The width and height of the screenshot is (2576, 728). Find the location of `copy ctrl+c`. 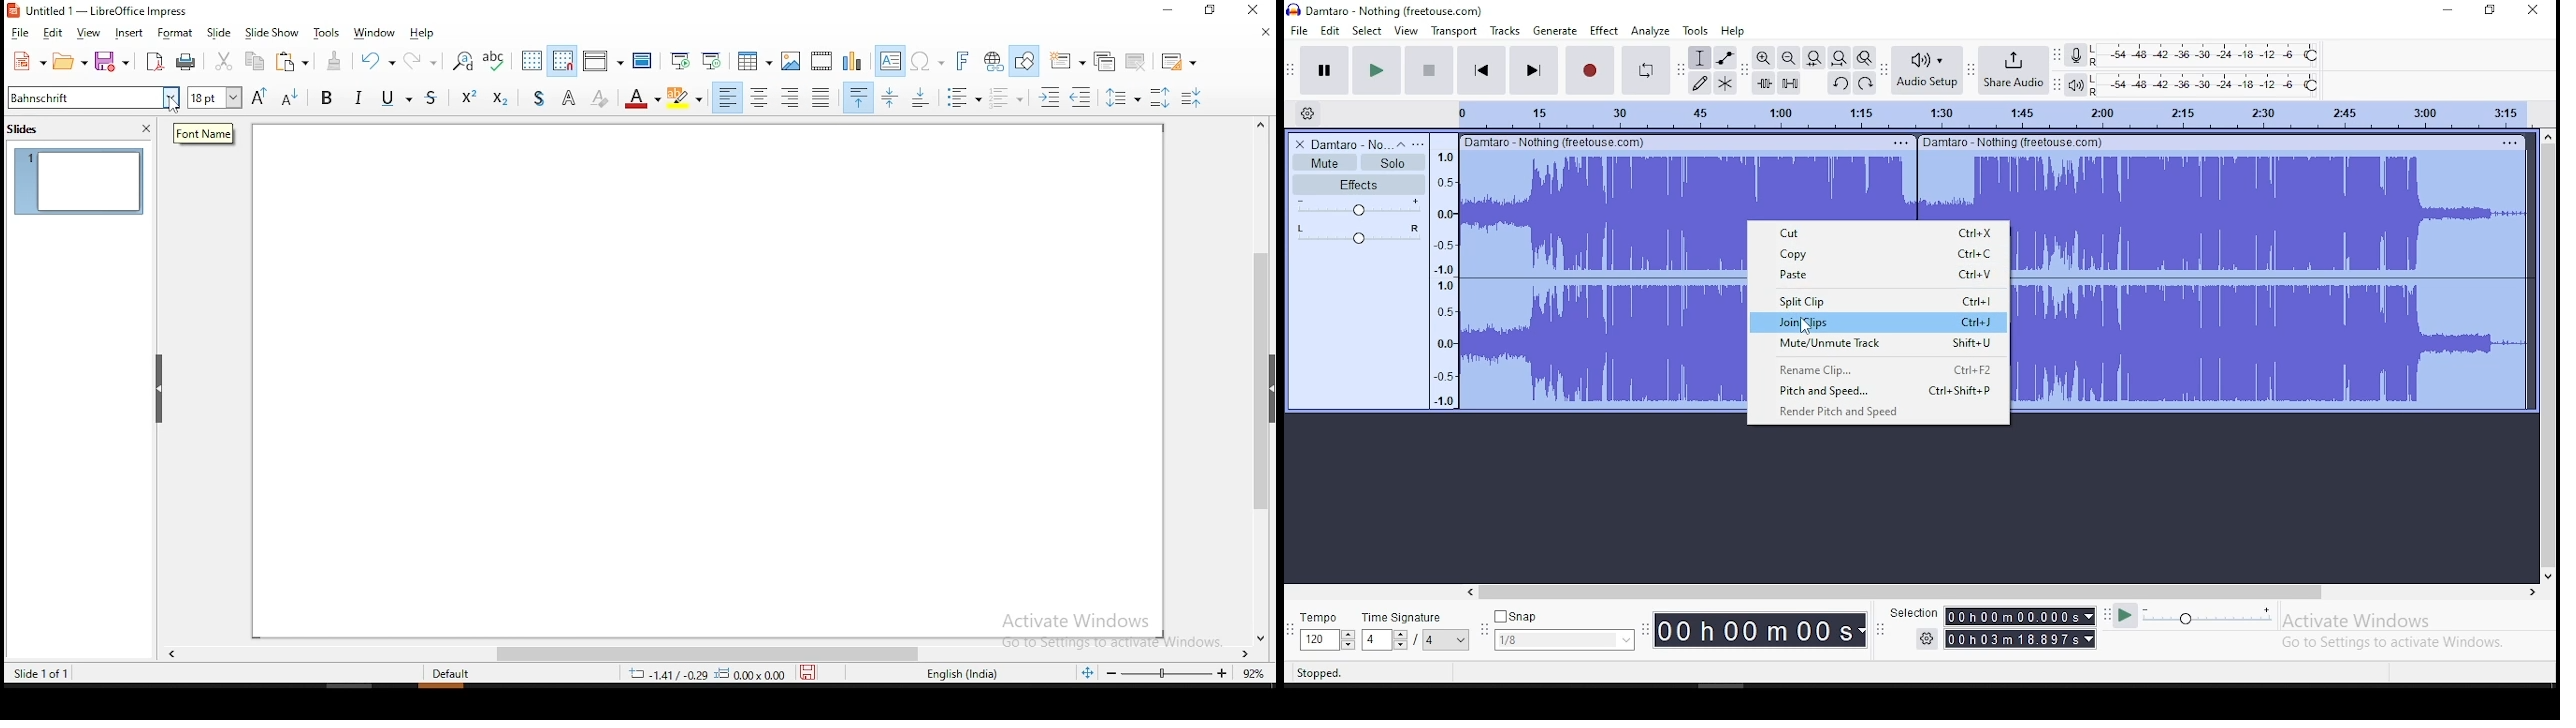

copy ctrl+c is located at coordinates (1884, 254).